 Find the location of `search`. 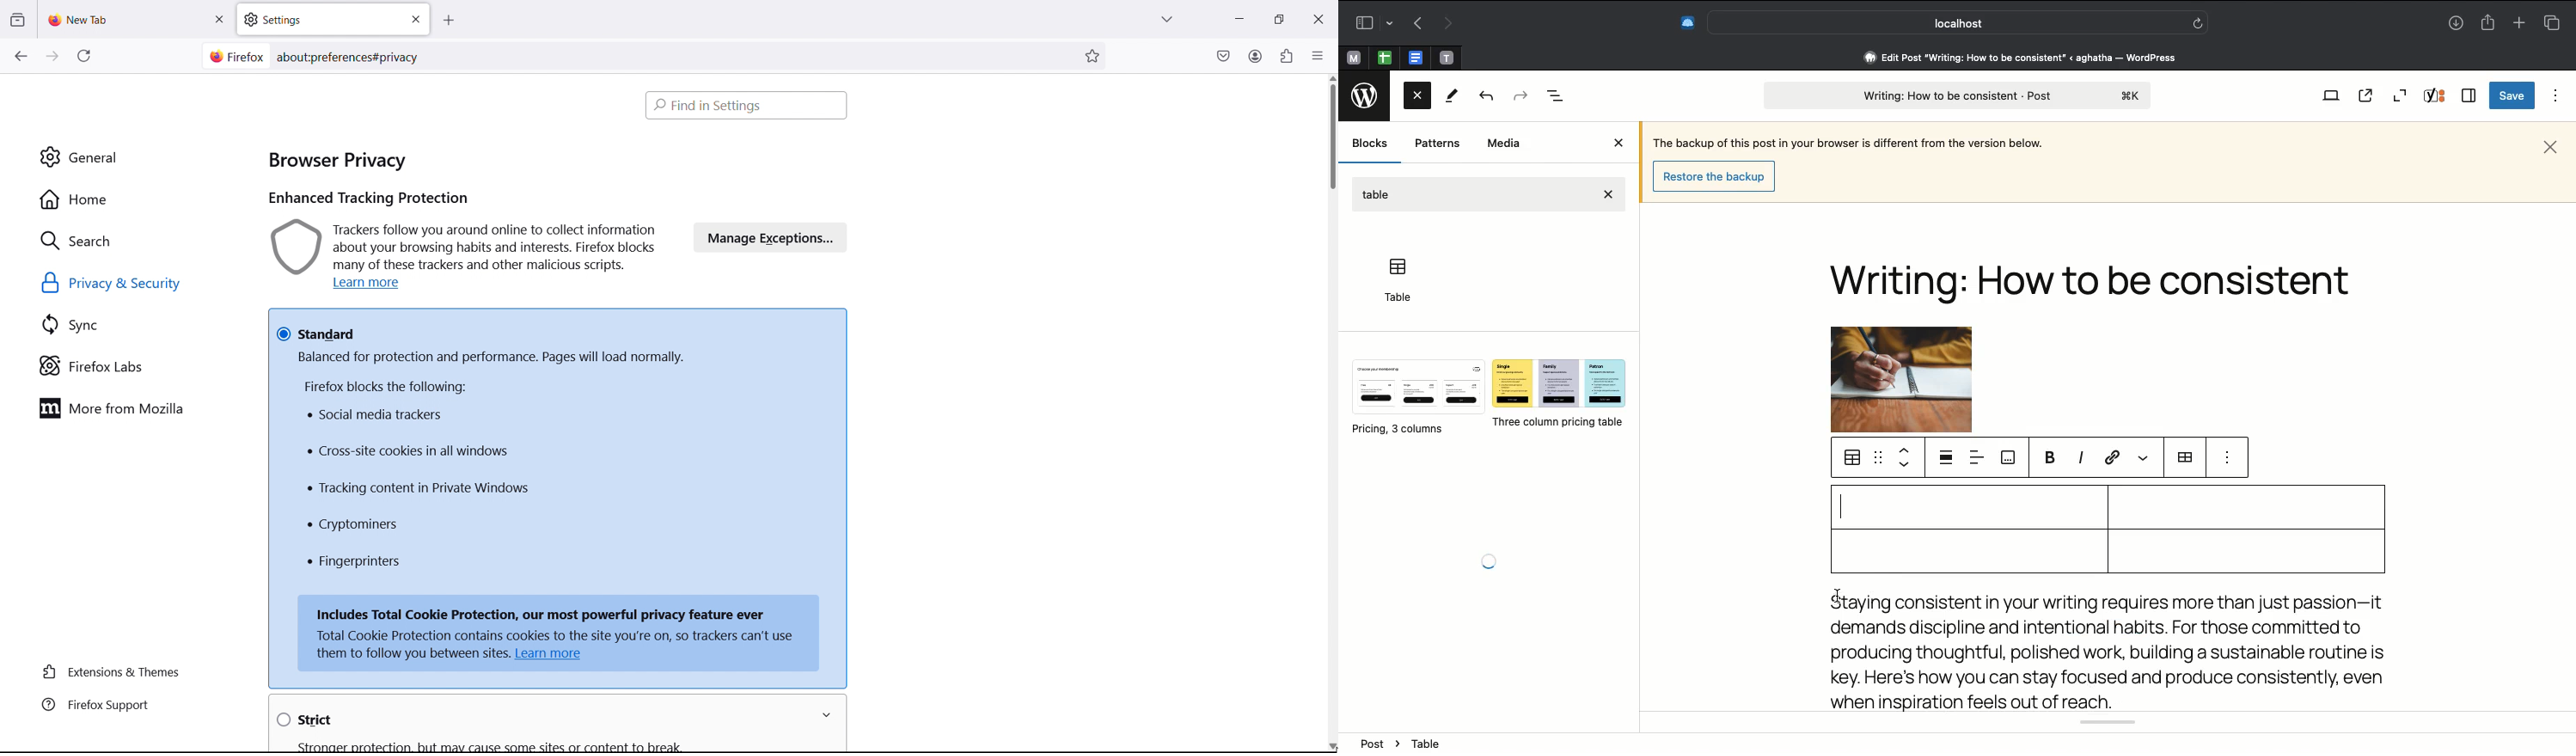

search is located at coordinates (134, 240).